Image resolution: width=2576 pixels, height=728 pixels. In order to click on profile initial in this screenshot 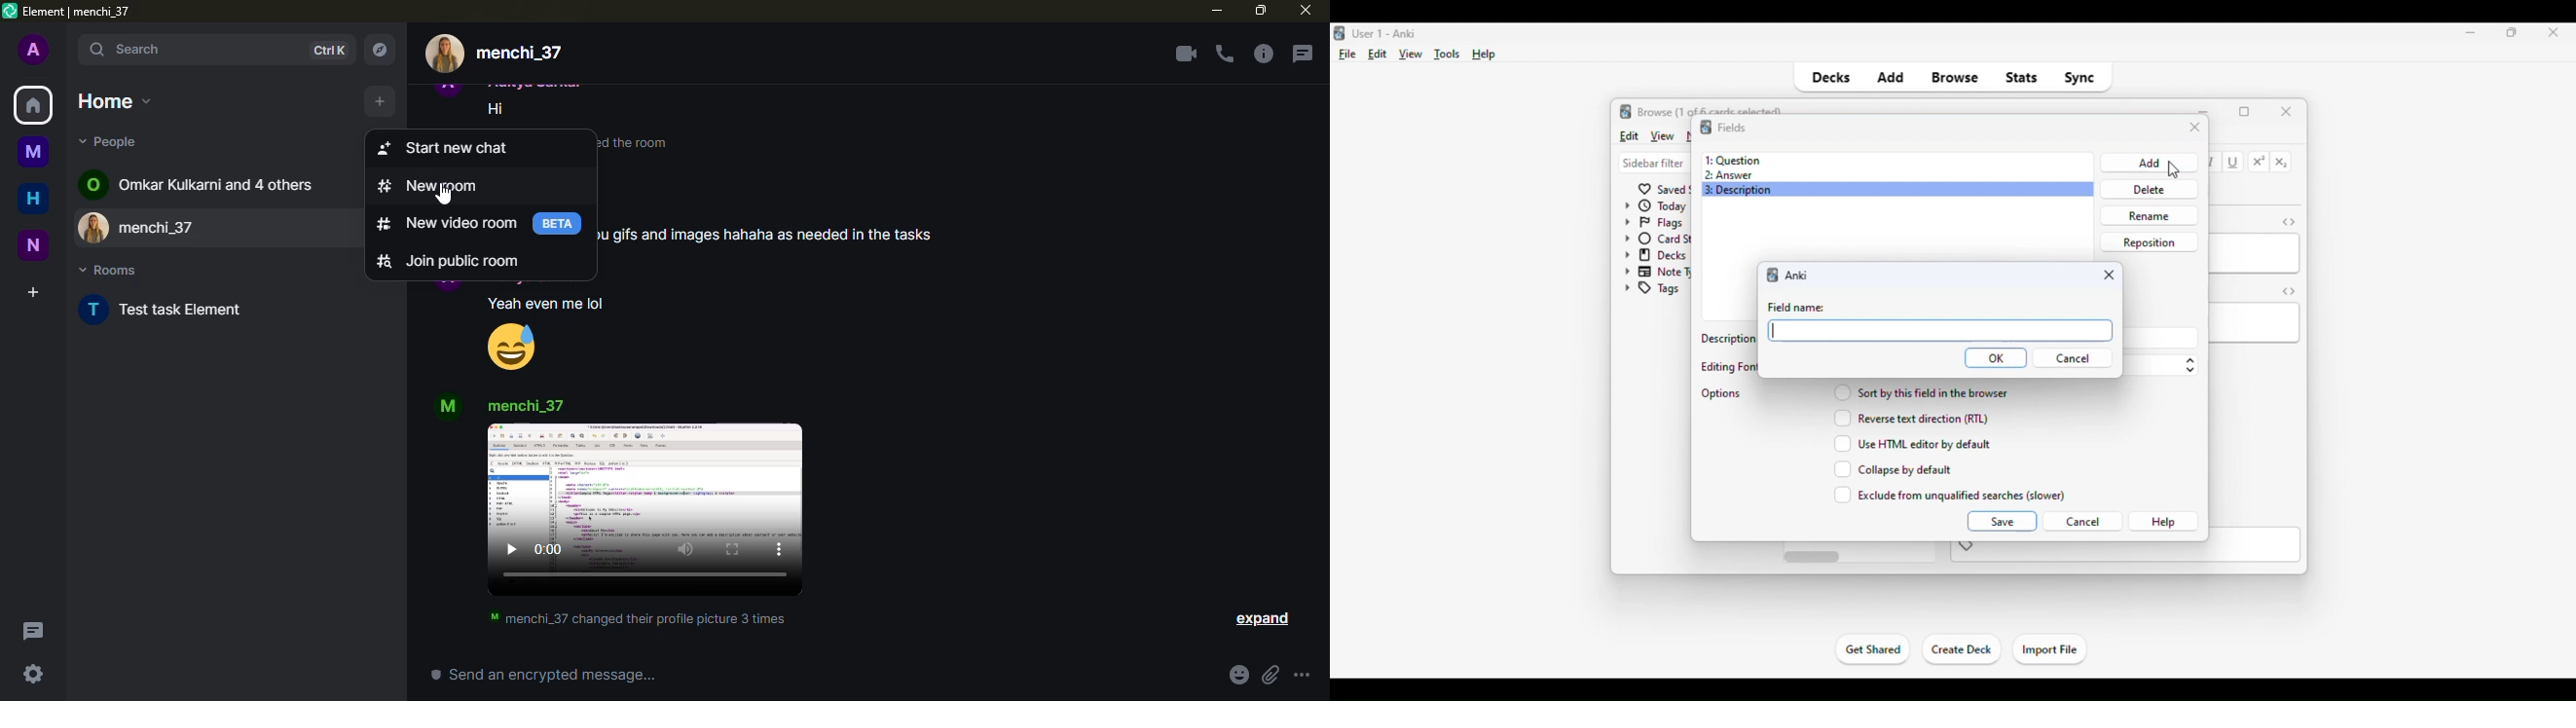, I will do `click(34, 49)`.